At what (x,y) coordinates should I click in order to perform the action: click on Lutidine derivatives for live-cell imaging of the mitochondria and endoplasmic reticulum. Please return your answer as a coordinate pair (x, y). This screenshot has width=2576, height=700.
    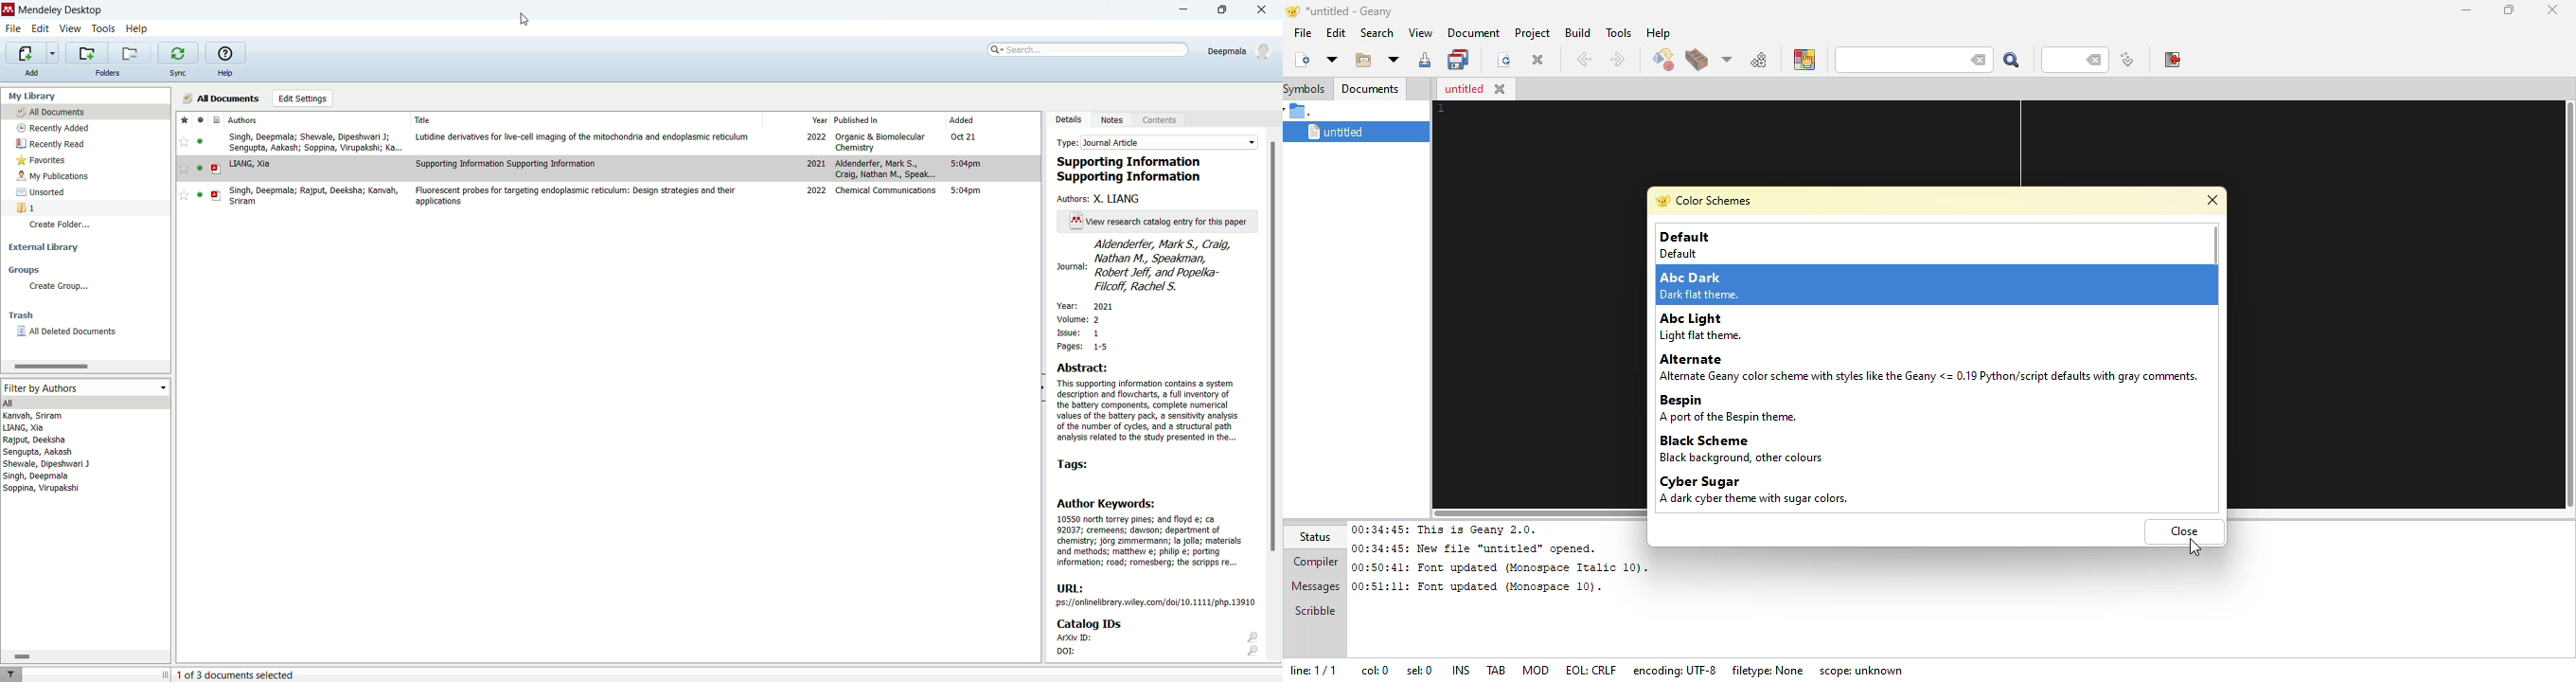
    Looking at the image, I should click on (583, 137).